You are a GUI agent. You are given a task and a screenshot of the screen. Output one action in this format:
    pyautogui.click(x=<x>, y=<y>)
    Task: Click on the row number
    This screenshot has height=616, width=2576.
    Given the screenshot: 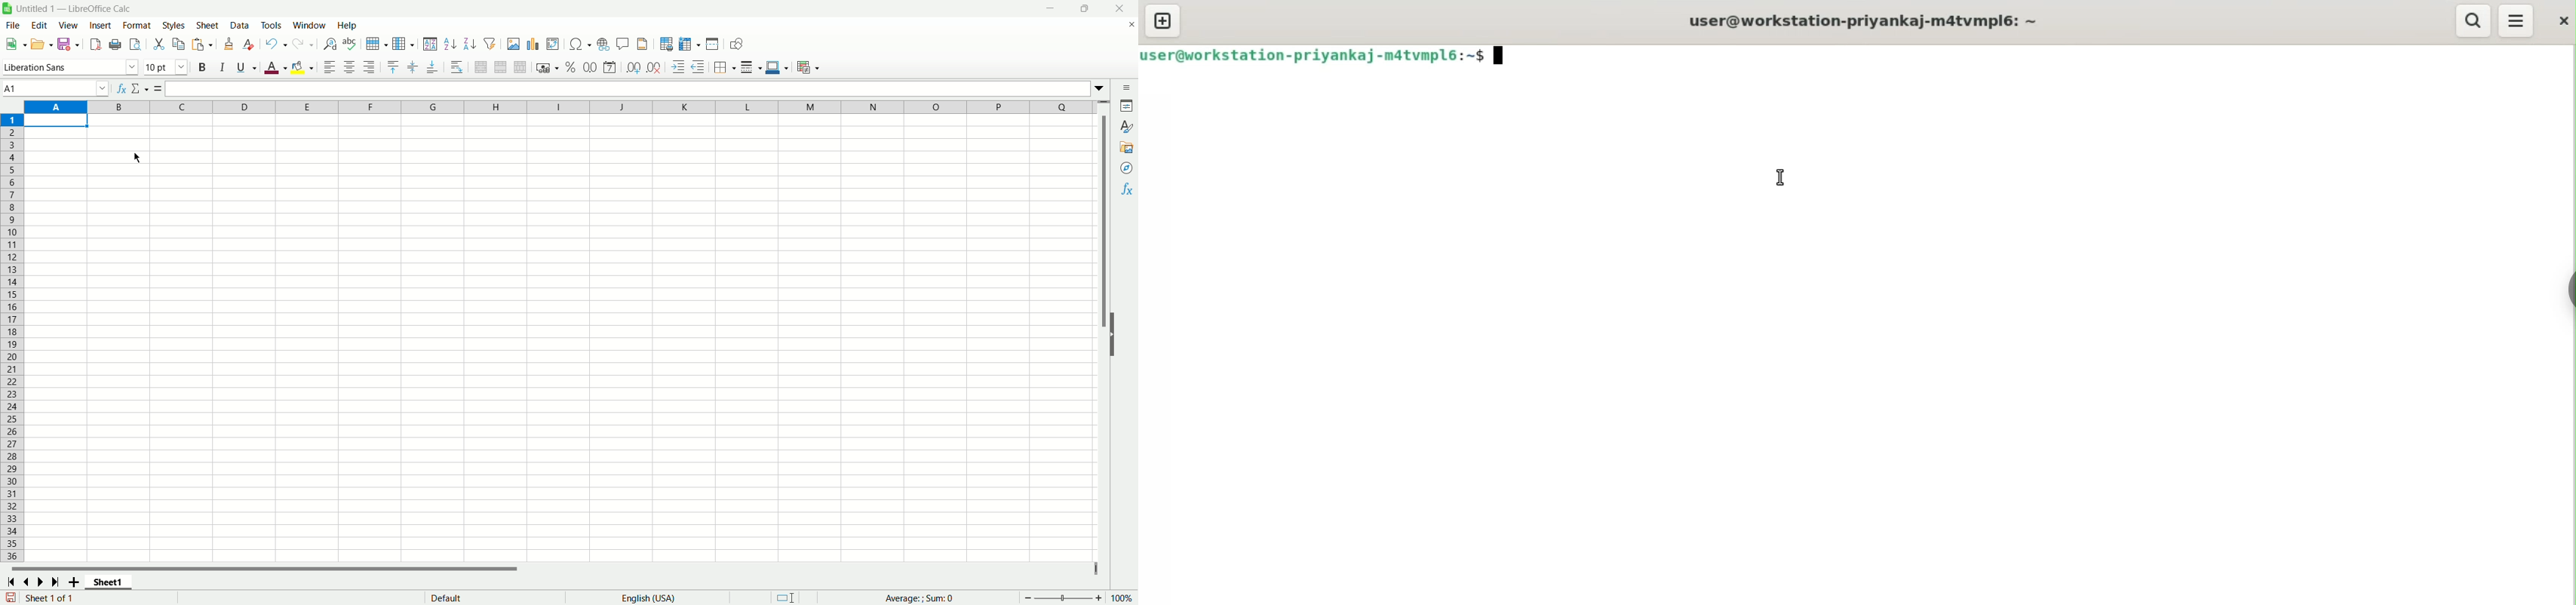 What is the action you would take?
    pyautogui.click(x=13, y=338)
    